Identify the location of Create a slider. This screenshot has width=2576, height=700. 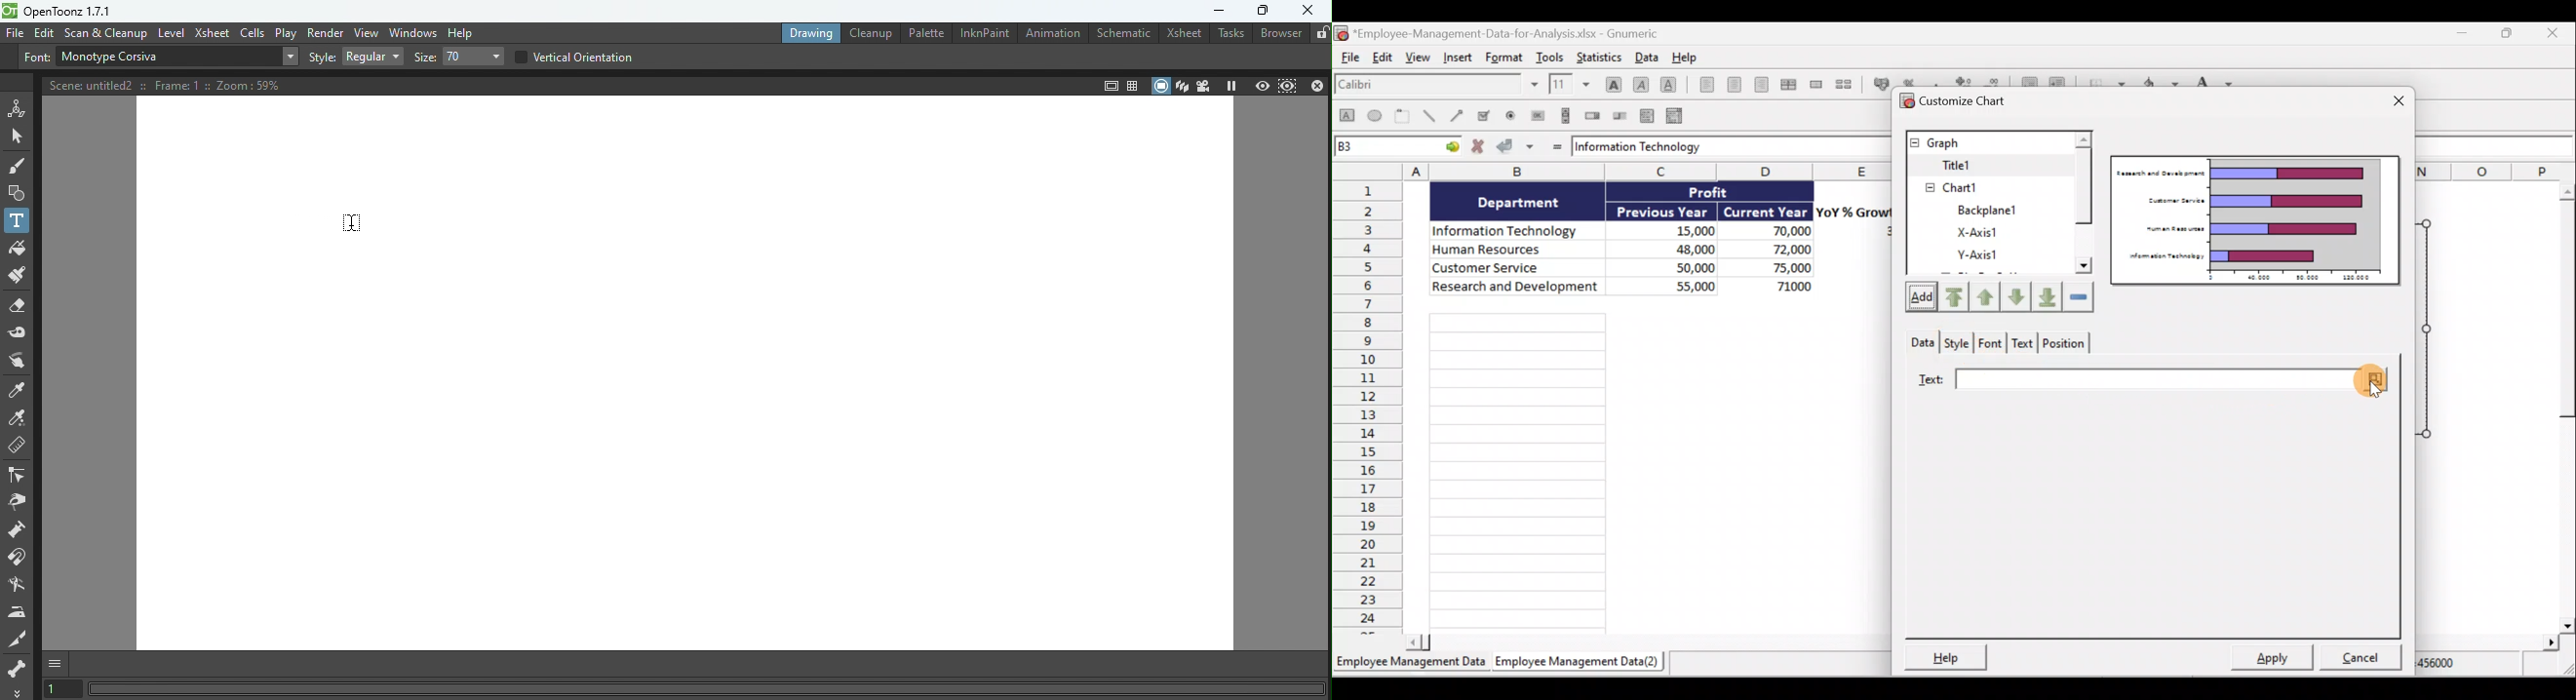
(1619, 117).